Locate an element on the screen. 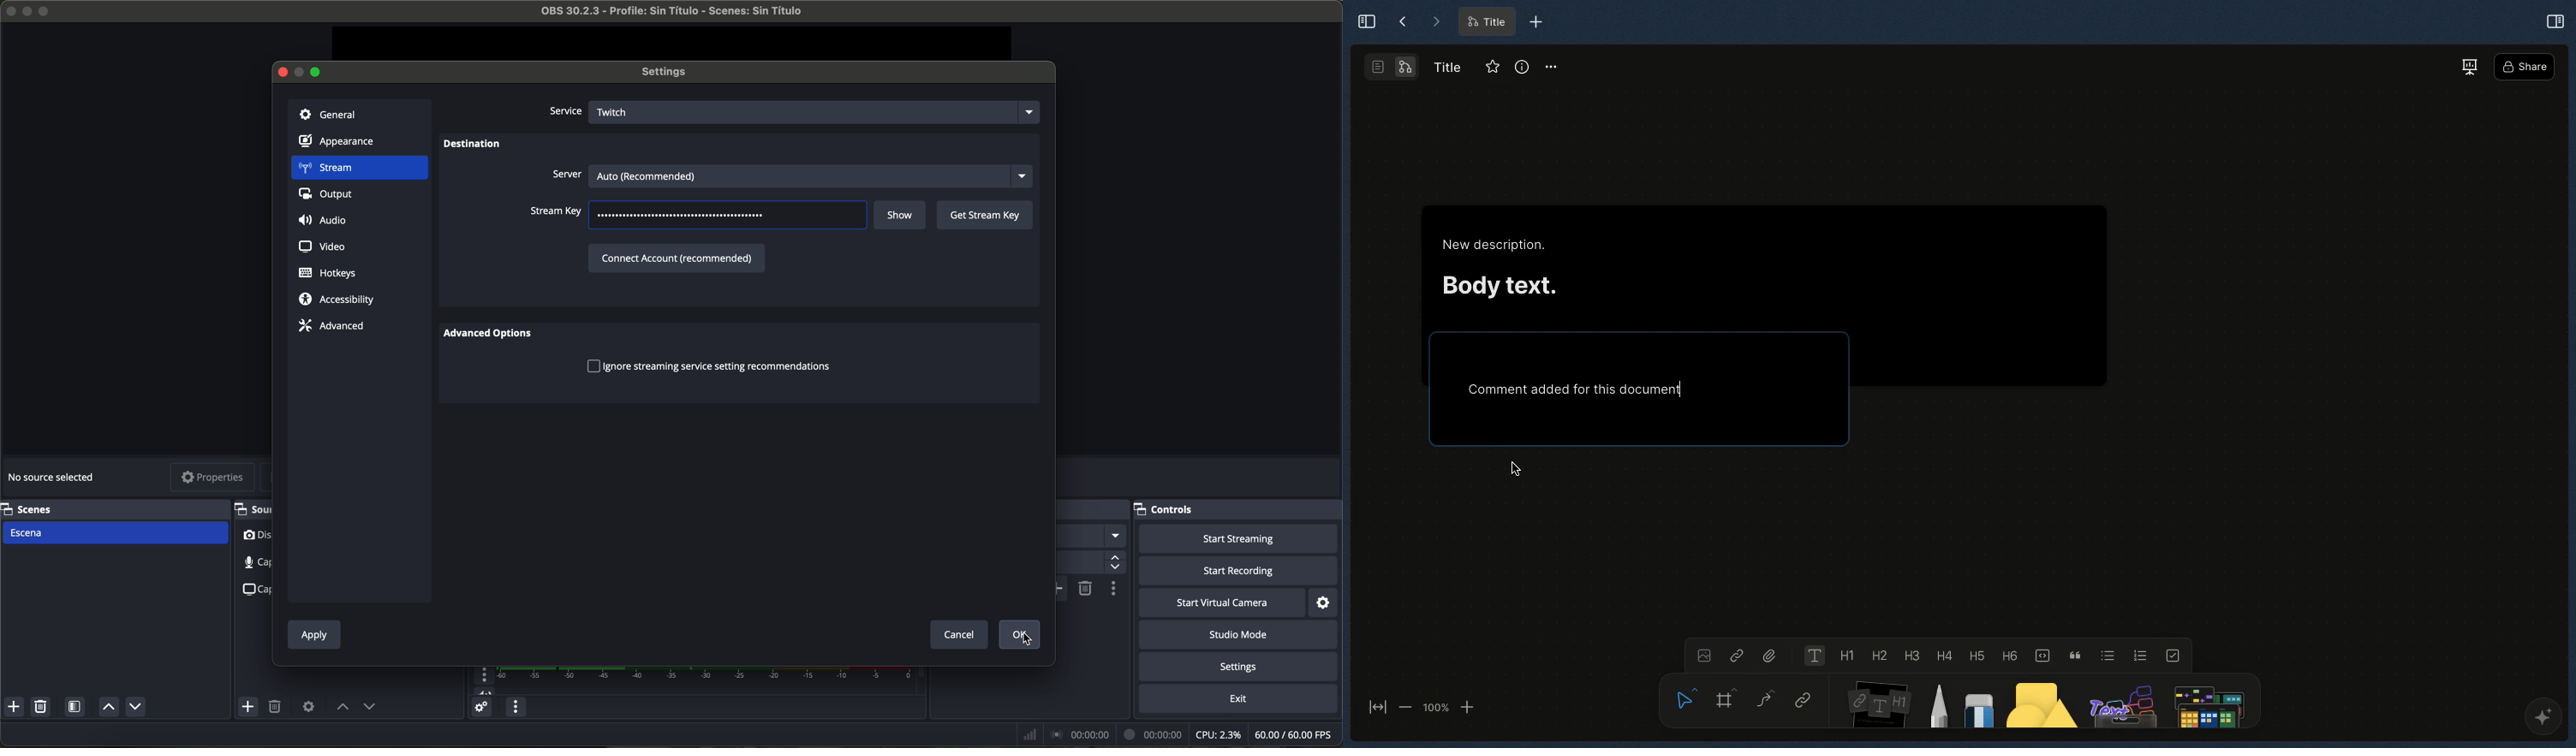 Image resolution: width=2576 pixels, height=756 pixels. settings is located at coordinates (669, 73).